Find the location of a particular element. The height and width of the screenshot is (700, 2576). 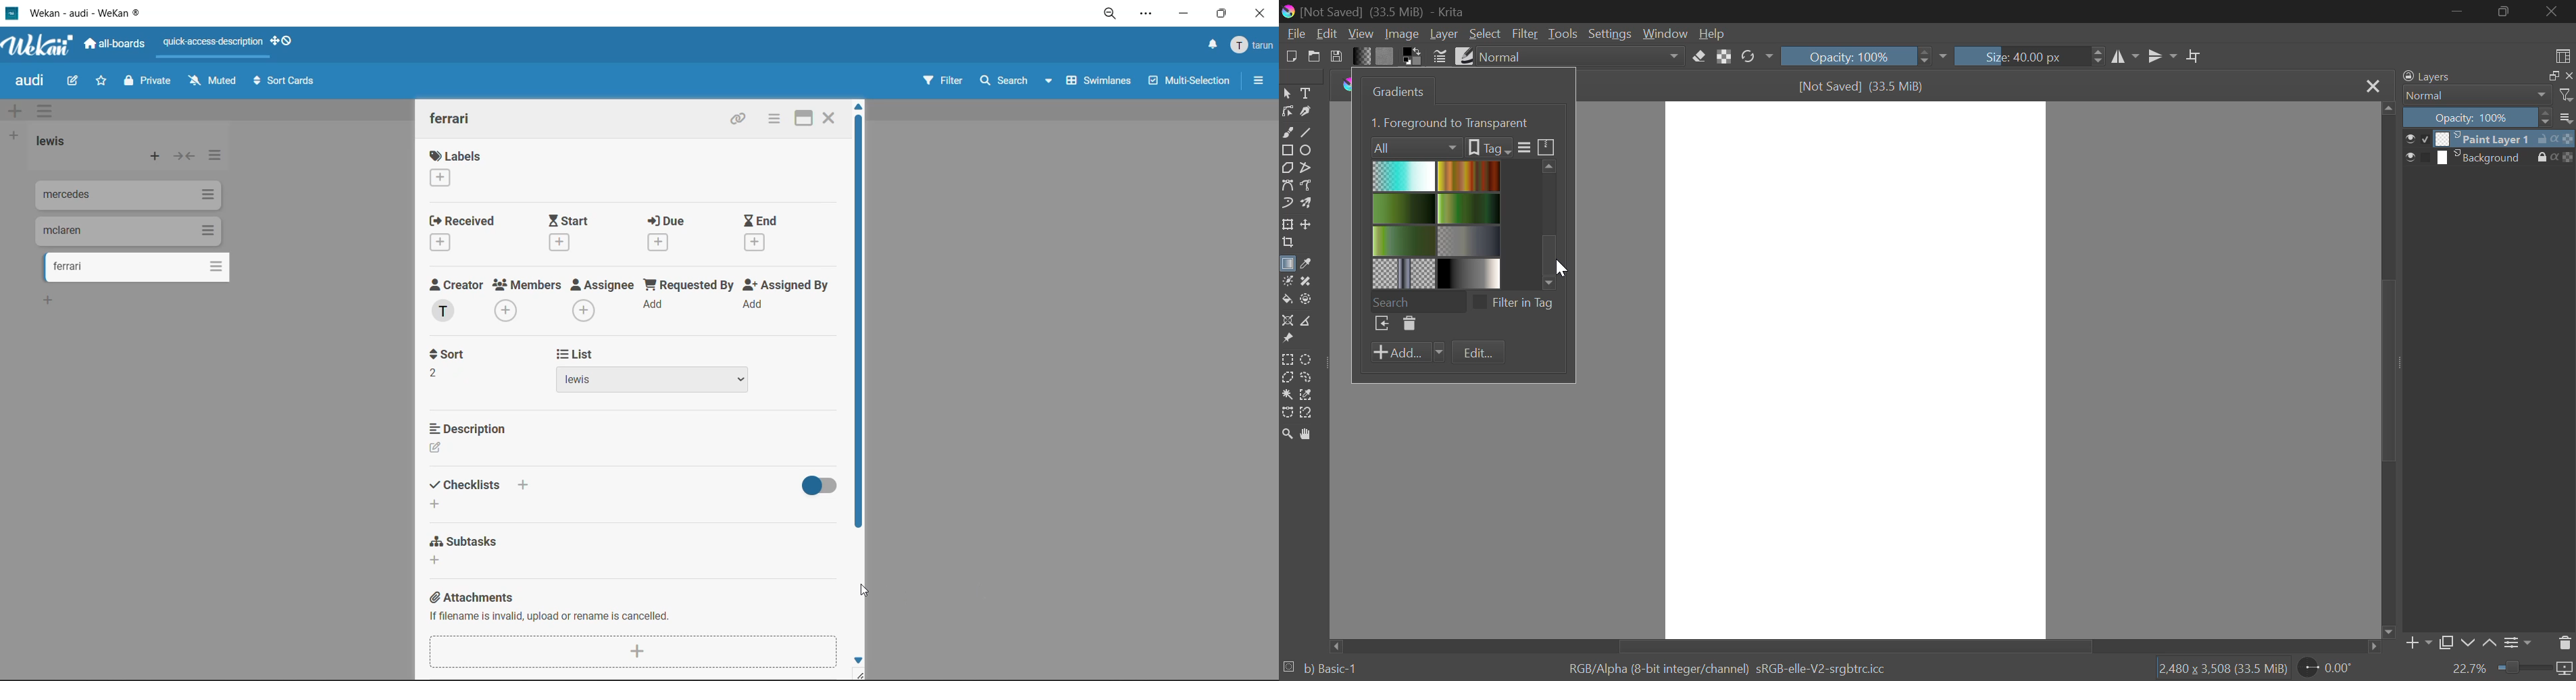

Gradient Fill is located at coordinates (1287, 266).